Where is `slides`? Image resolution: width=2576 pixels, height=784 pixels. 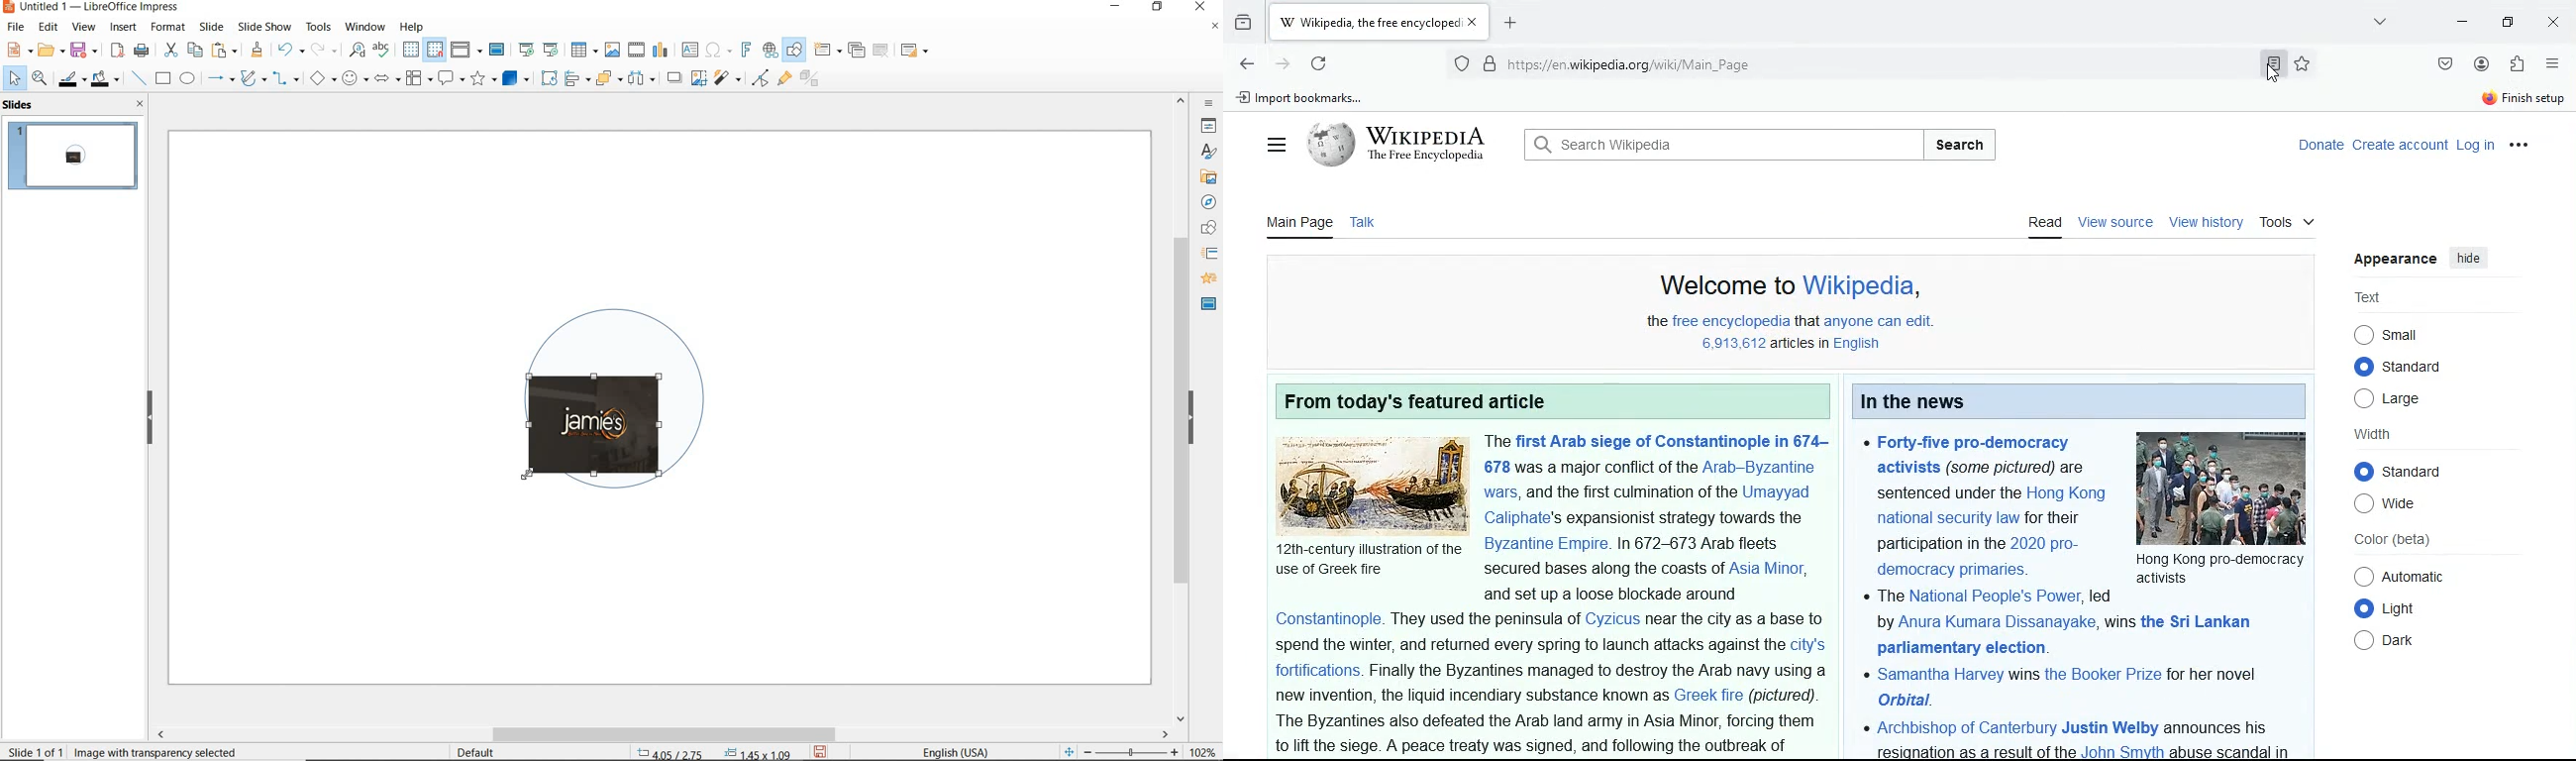
slides is located at coordinates (21, 105).